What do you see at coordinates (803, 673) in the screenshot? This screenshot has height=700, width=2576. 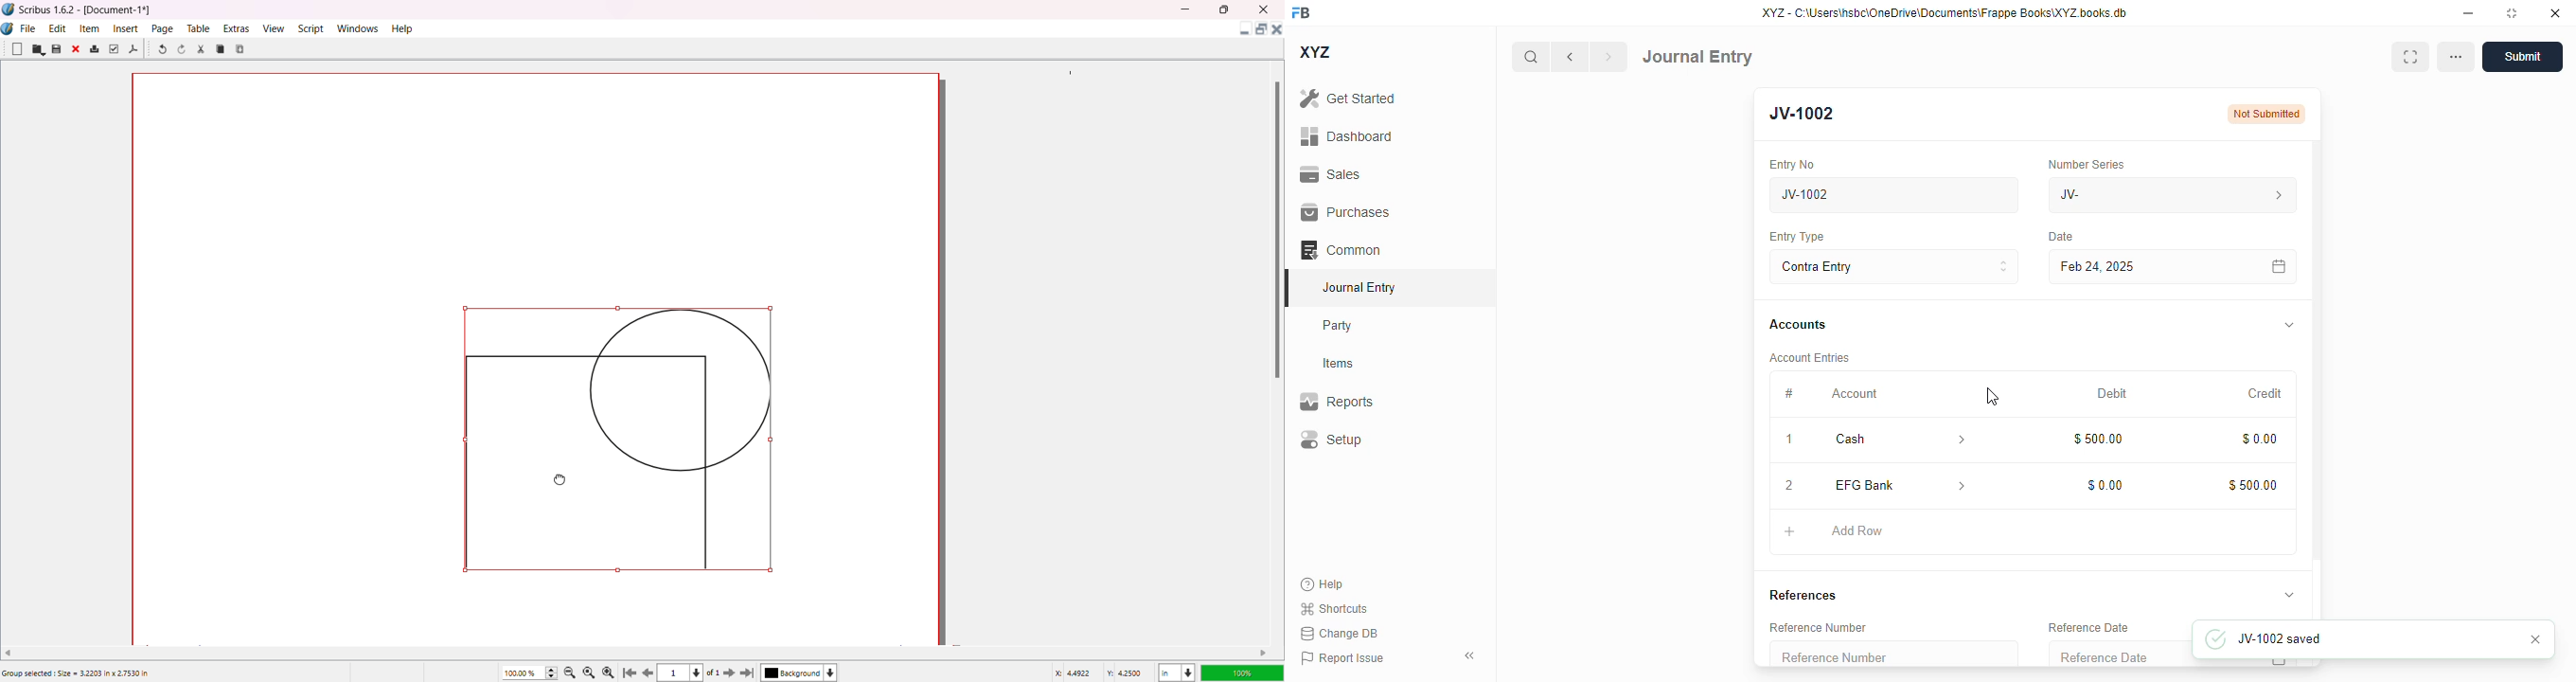 I see `Background color` at bounding box center [803, 673].